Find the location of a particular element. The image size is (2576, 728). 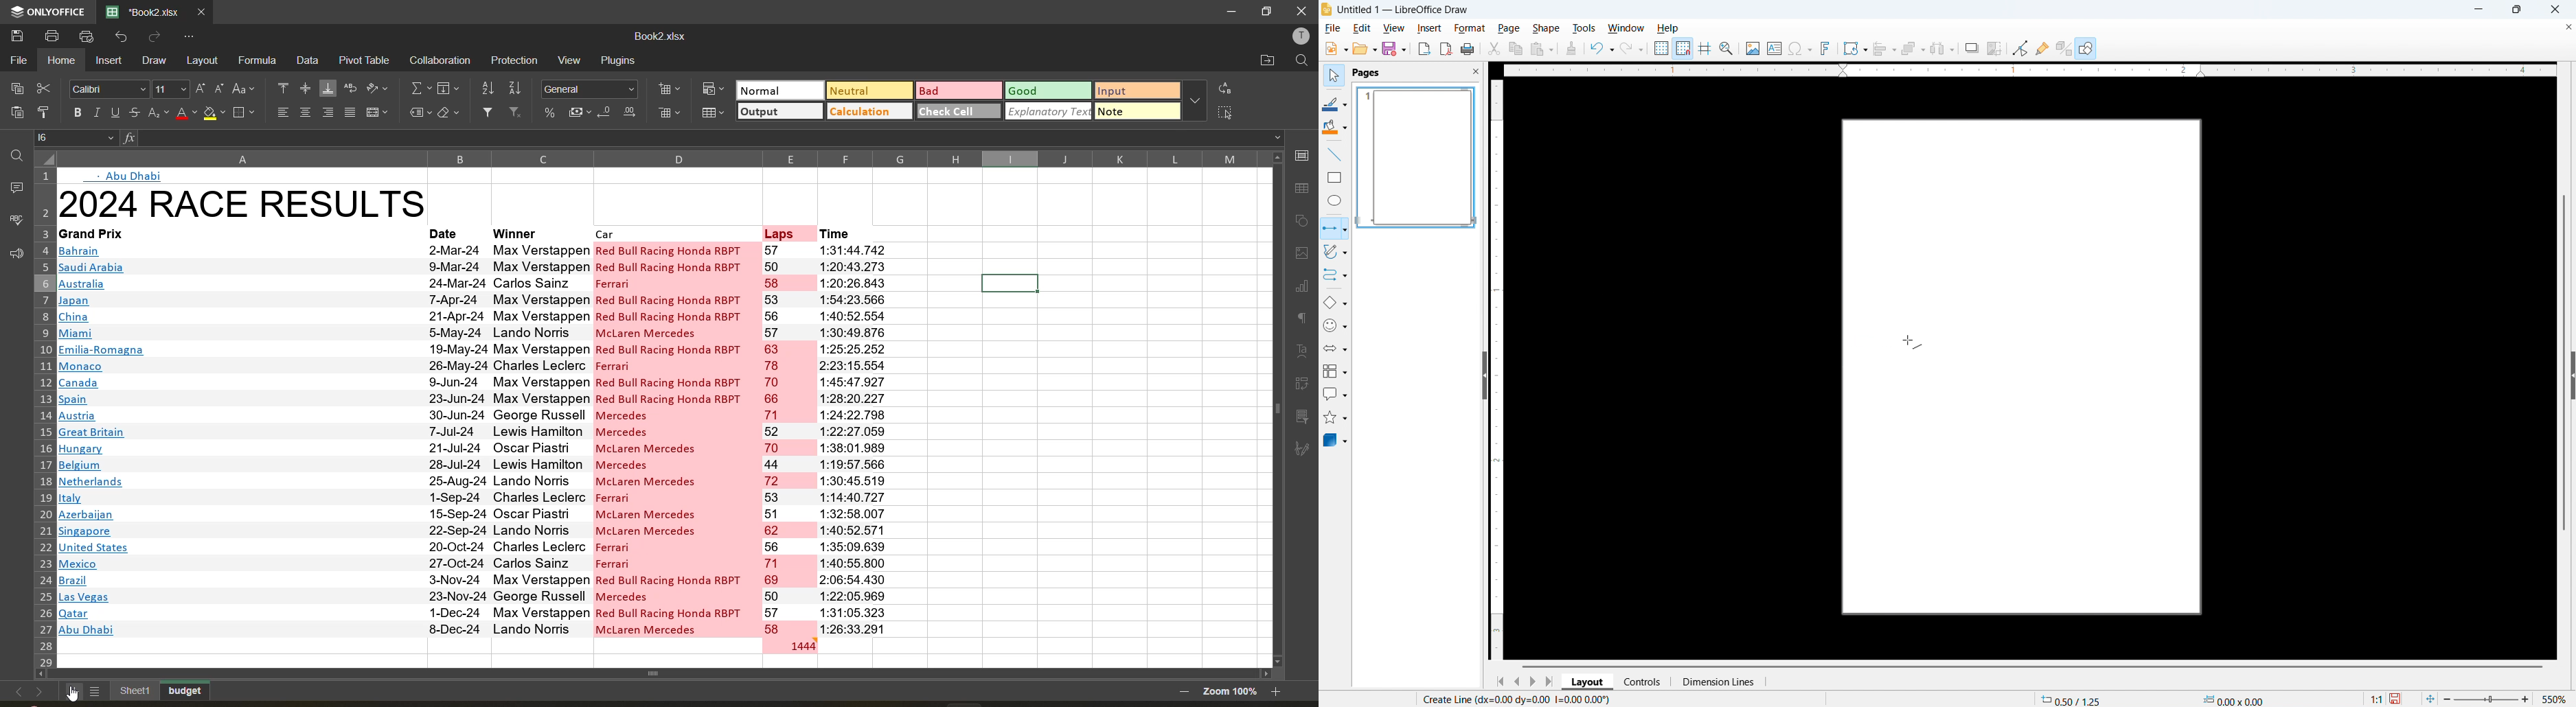

scroll bar is located at coordinates (1275, 378).